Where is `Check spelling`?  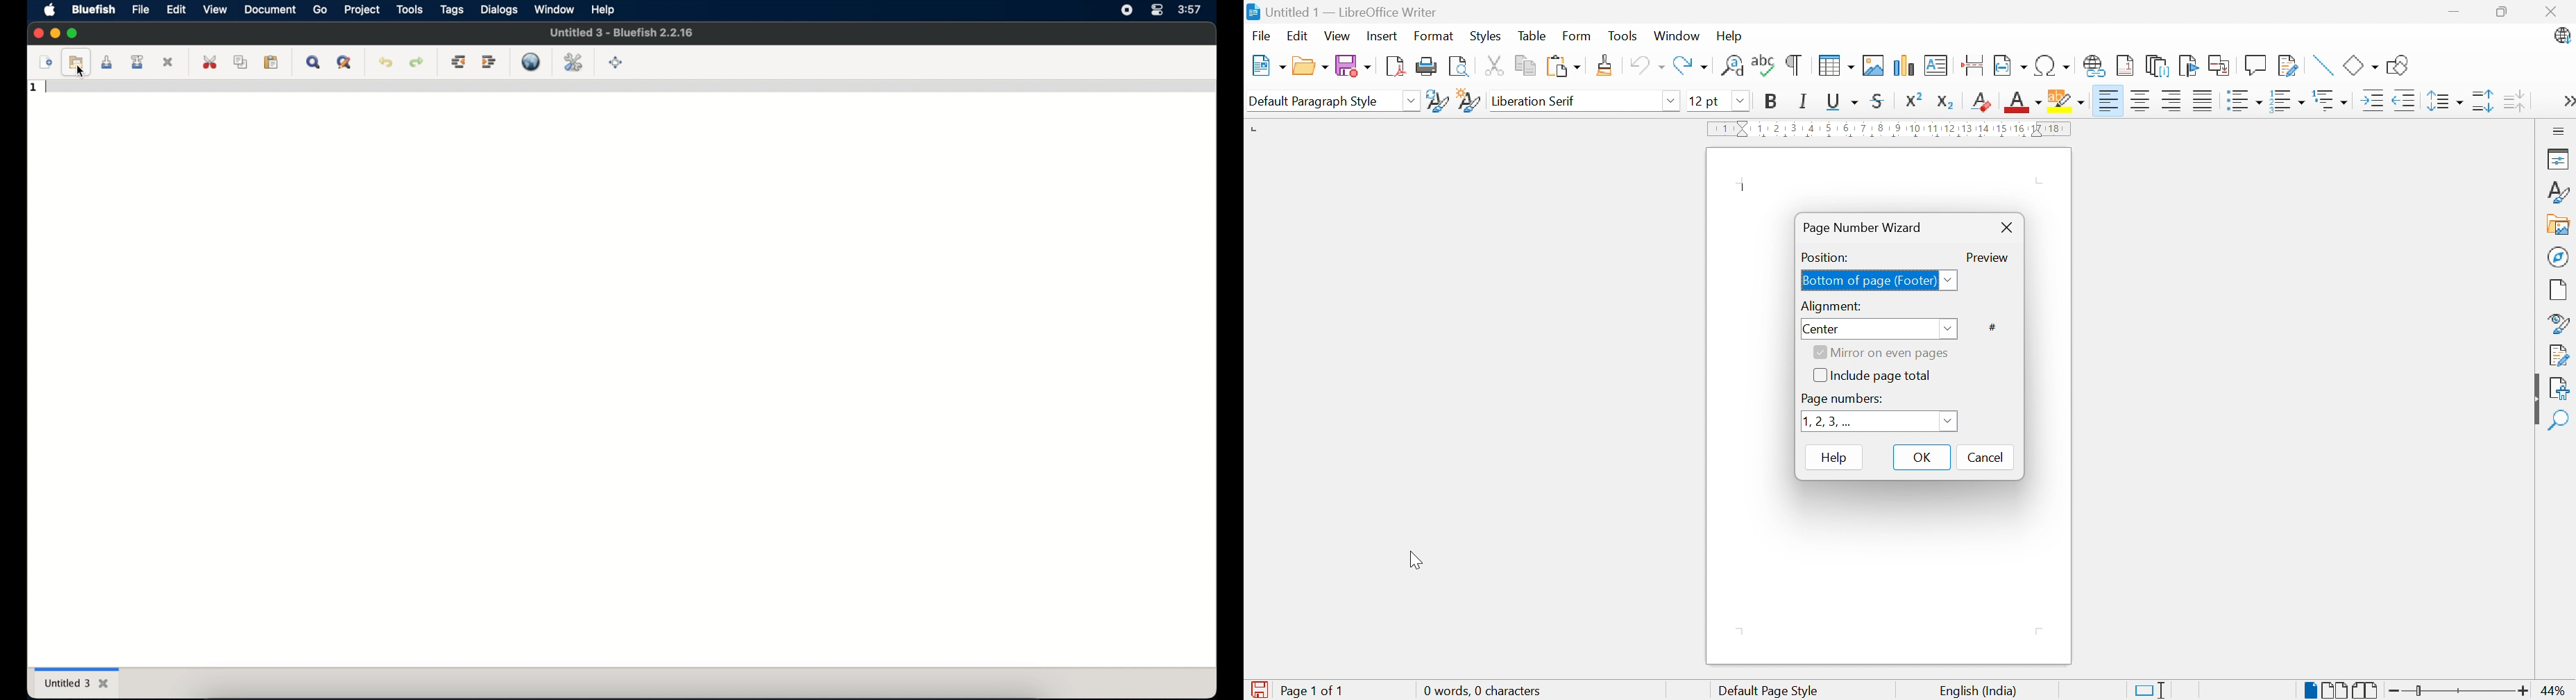 Check spelling is located at coordinates (1763, 65).